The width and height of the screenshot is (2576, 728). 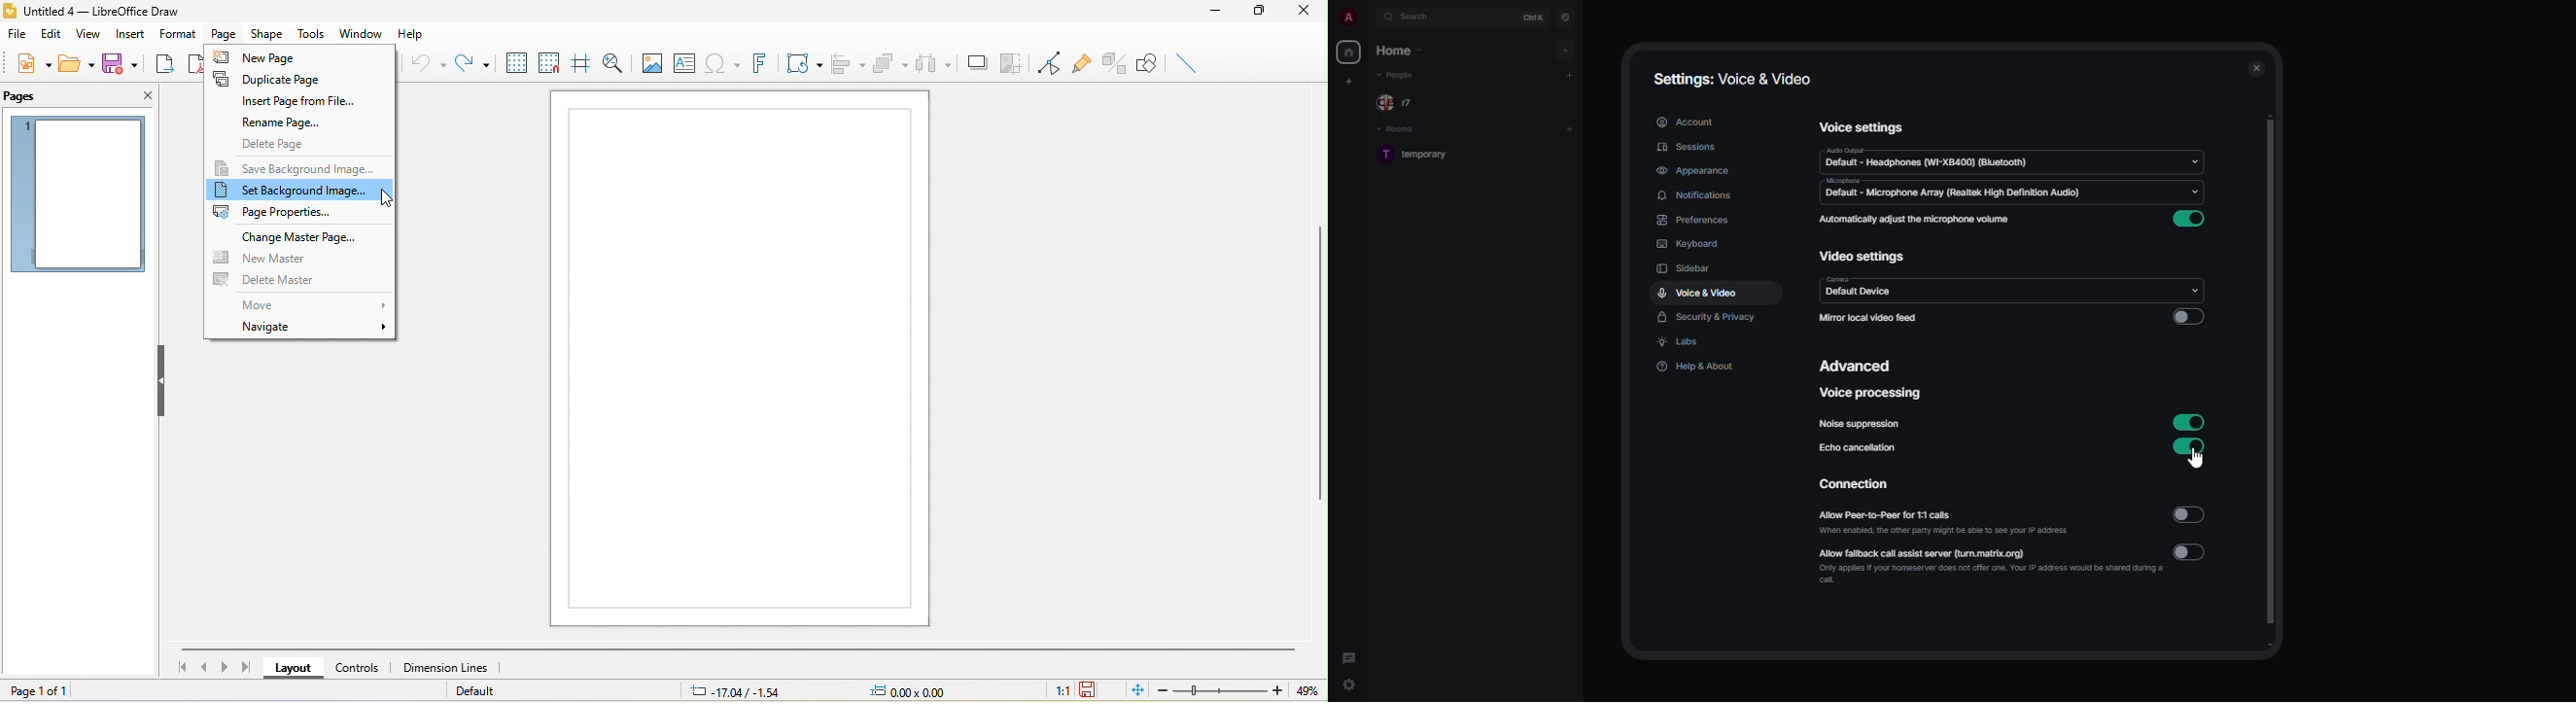 I want to click on cursor movement, so click(x=385, y=203).